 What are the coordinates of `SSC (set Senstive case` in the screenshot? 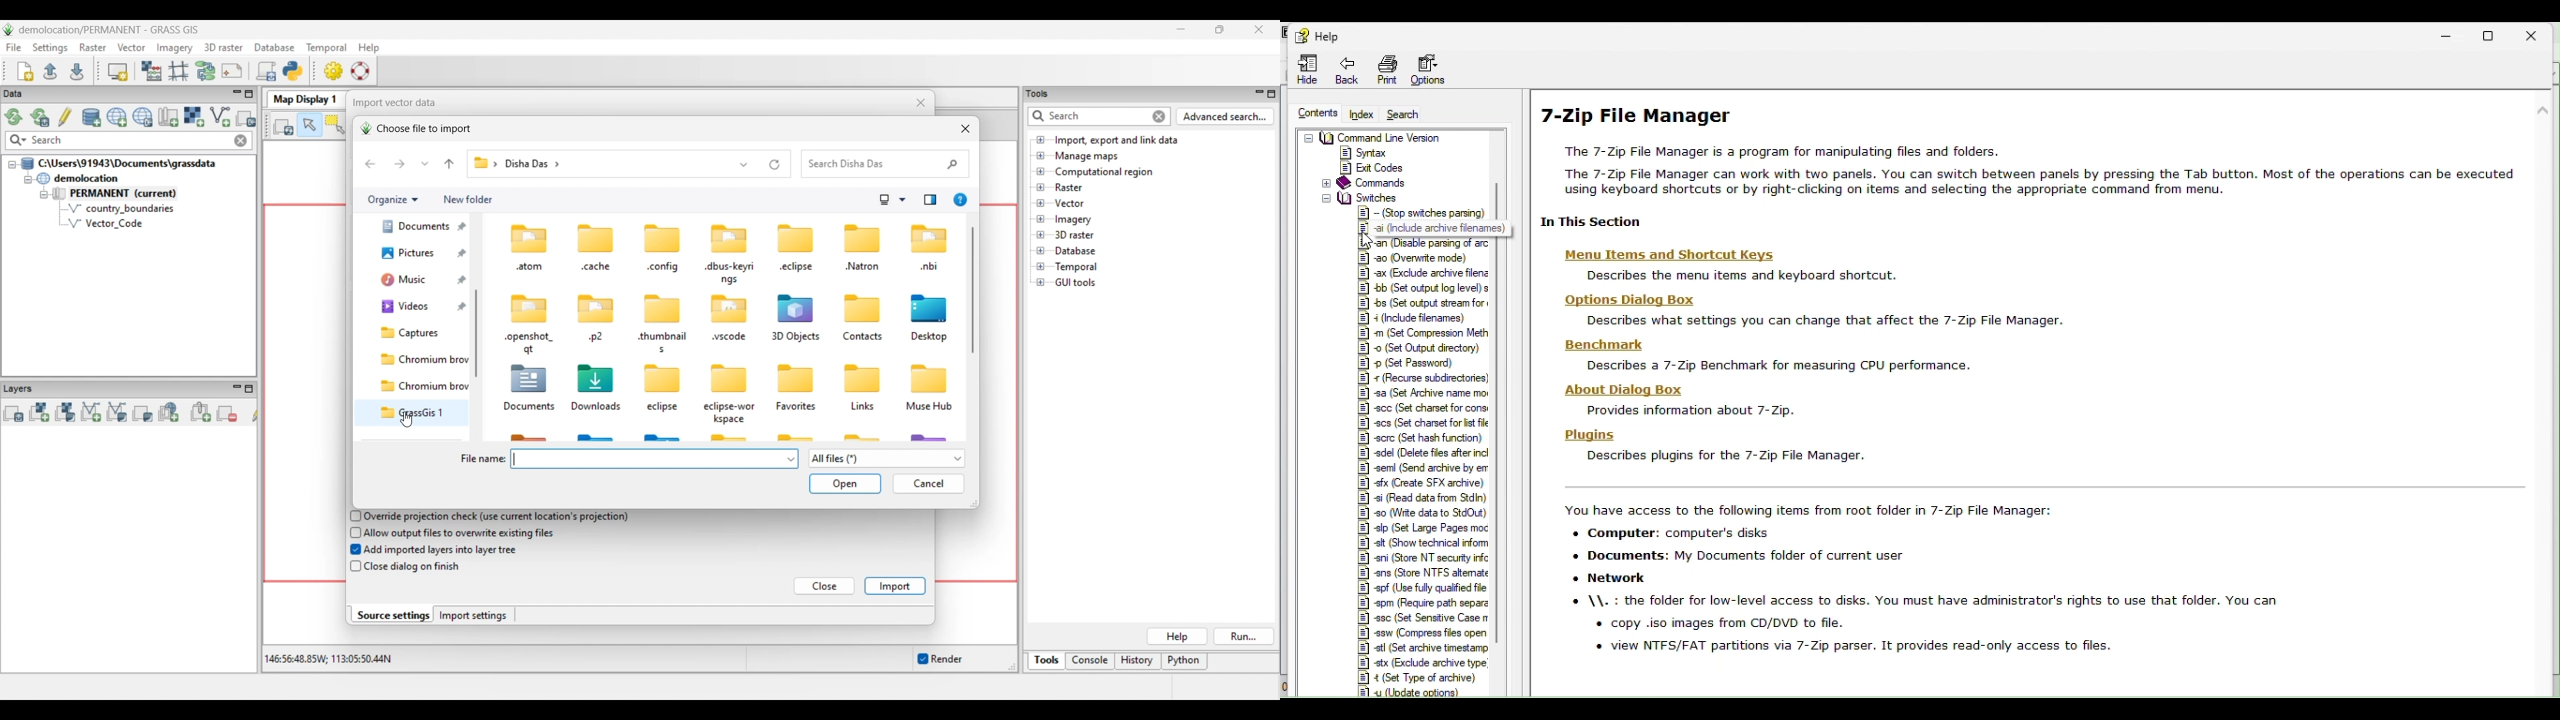 It's located at (1424, 617).